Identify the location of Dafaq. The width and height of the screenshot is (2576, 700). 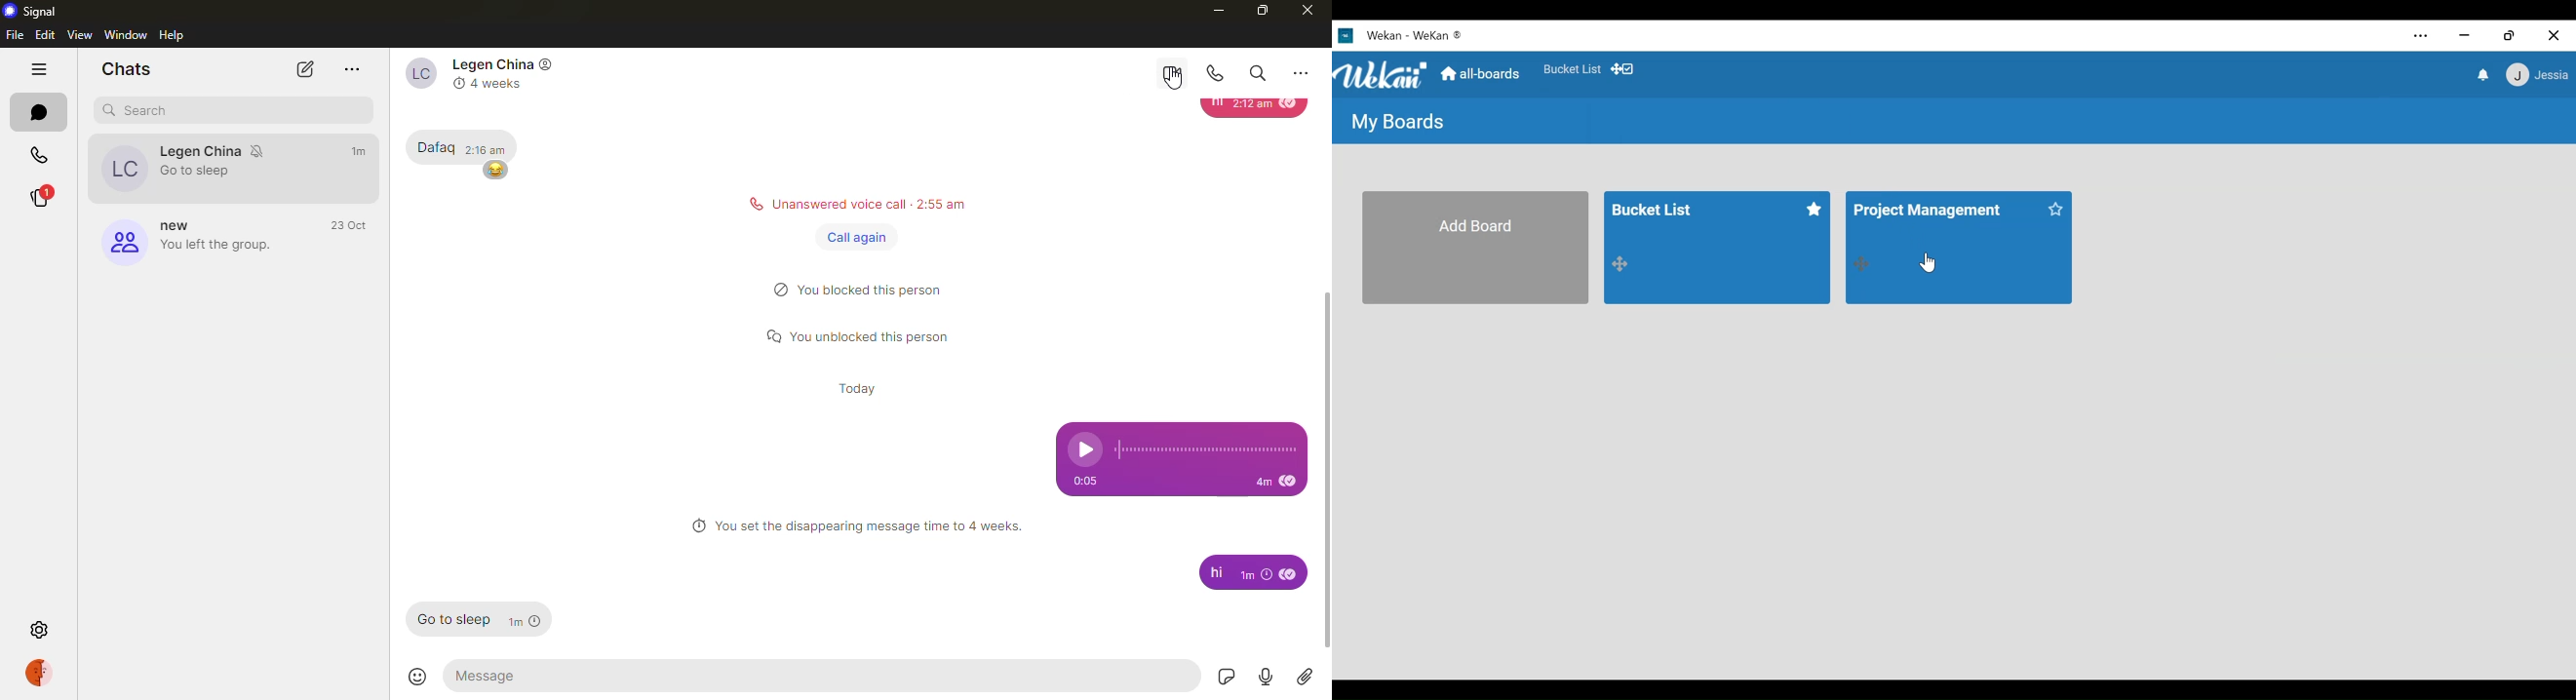
(432, 144).